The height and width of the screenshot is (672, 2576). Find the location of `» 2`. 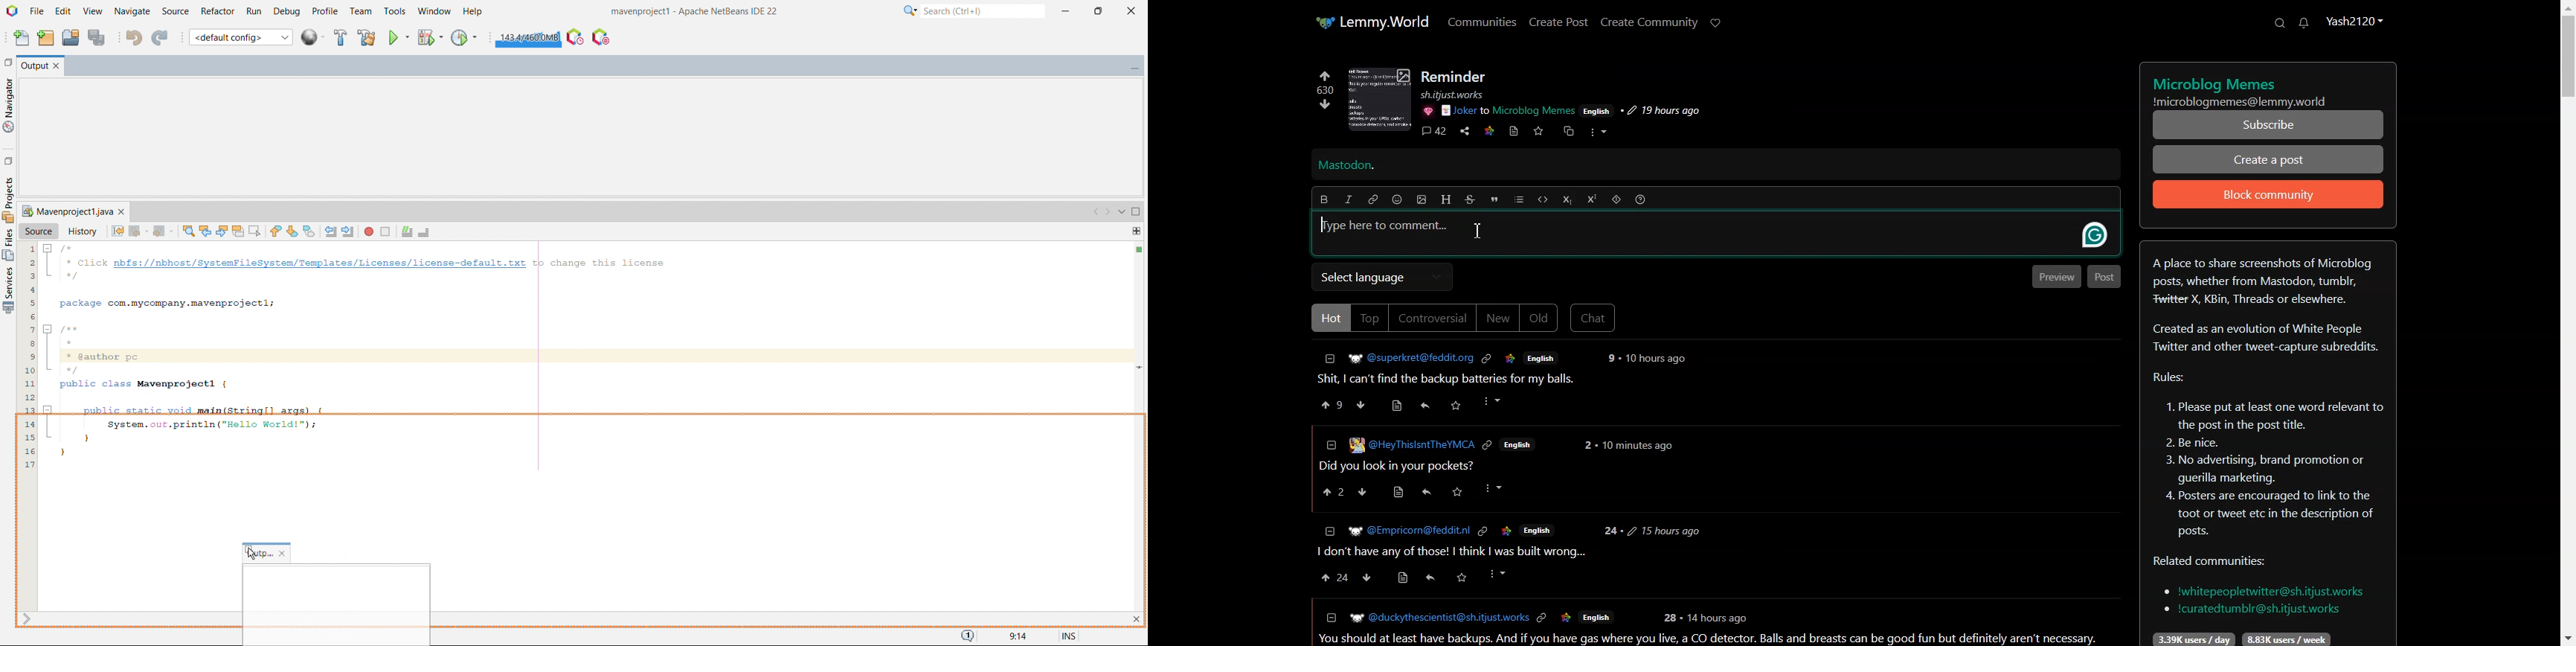

» 2 is located at coordinates (1330, 493).